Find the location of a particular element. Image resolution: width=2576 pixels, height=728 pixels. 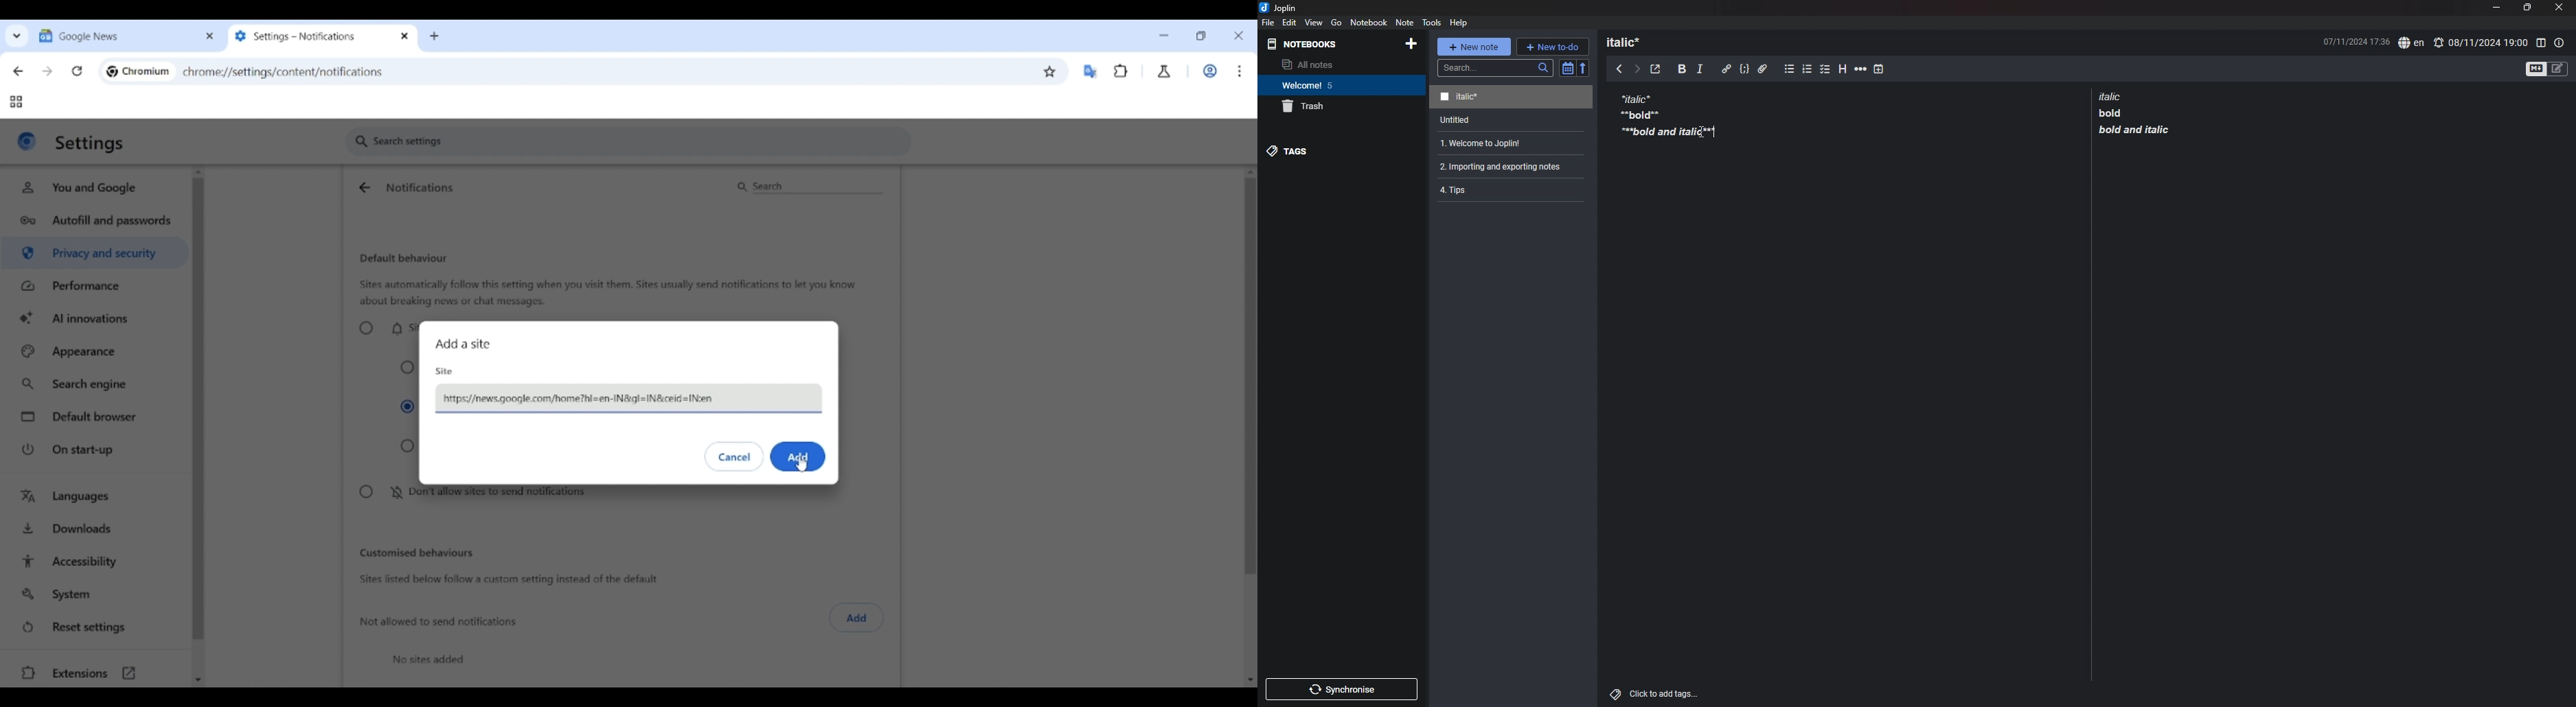

attachment is located at coordinates (1763, 69).